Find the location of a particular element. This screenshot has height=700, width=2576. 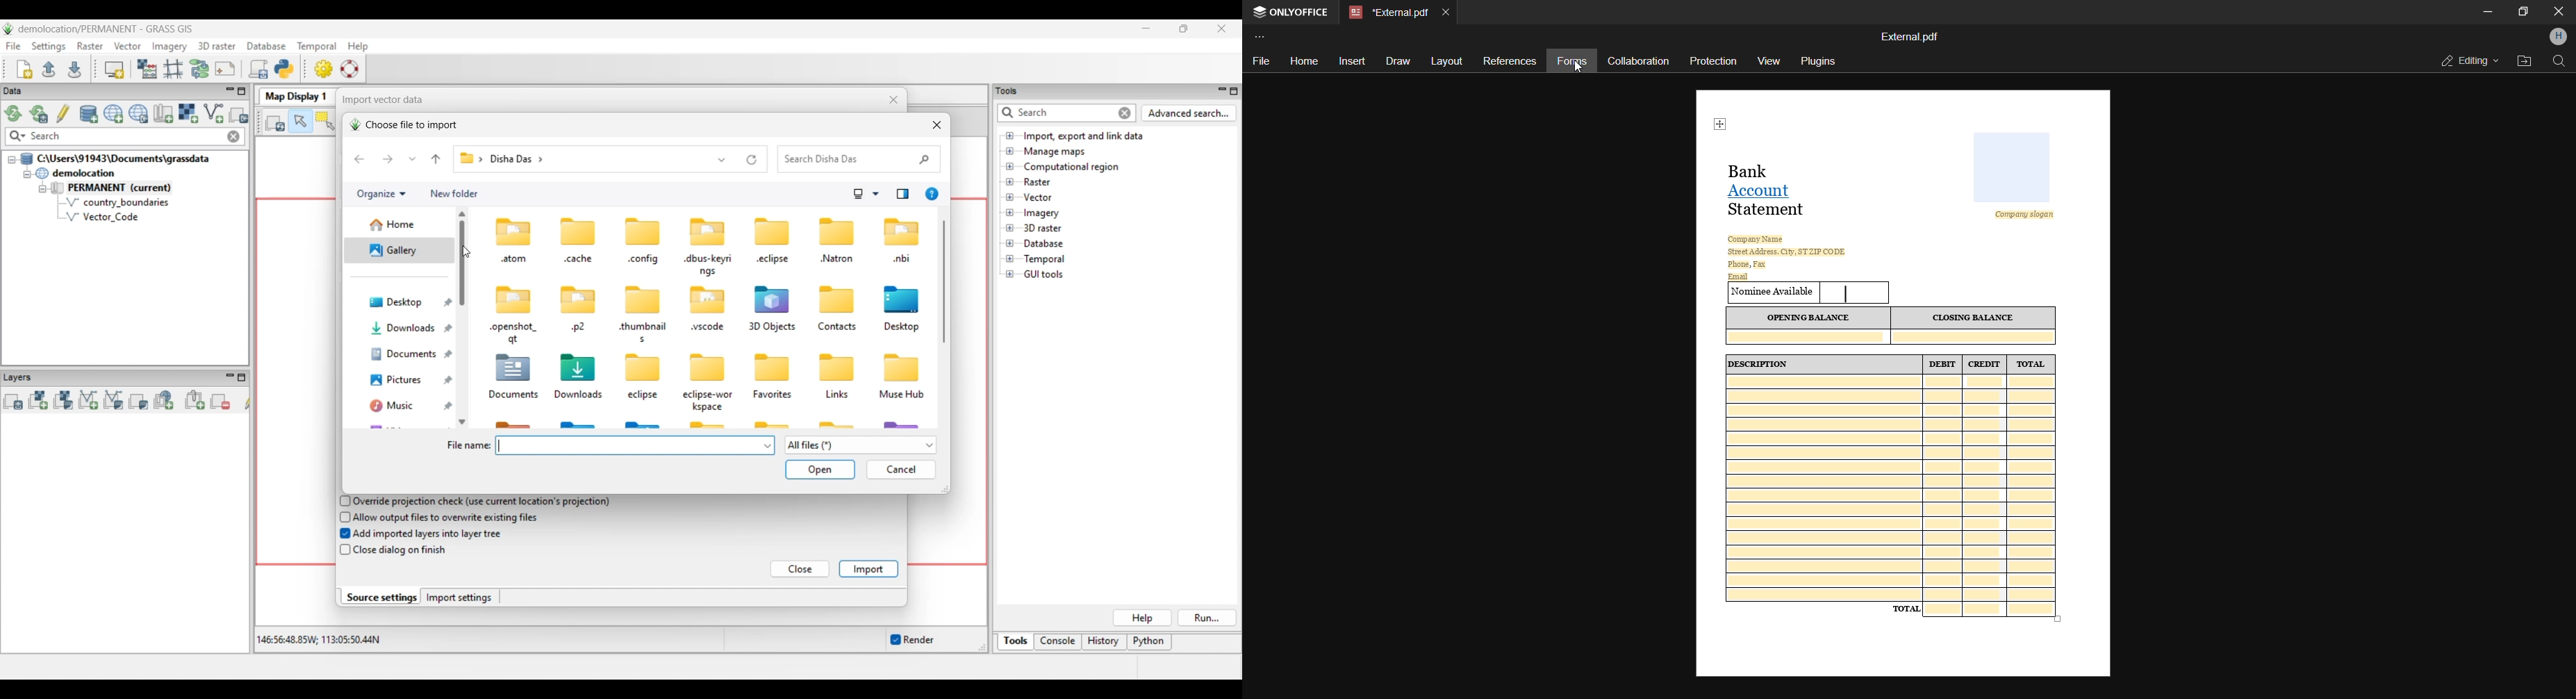

home is located at coordinates (1299, 58).